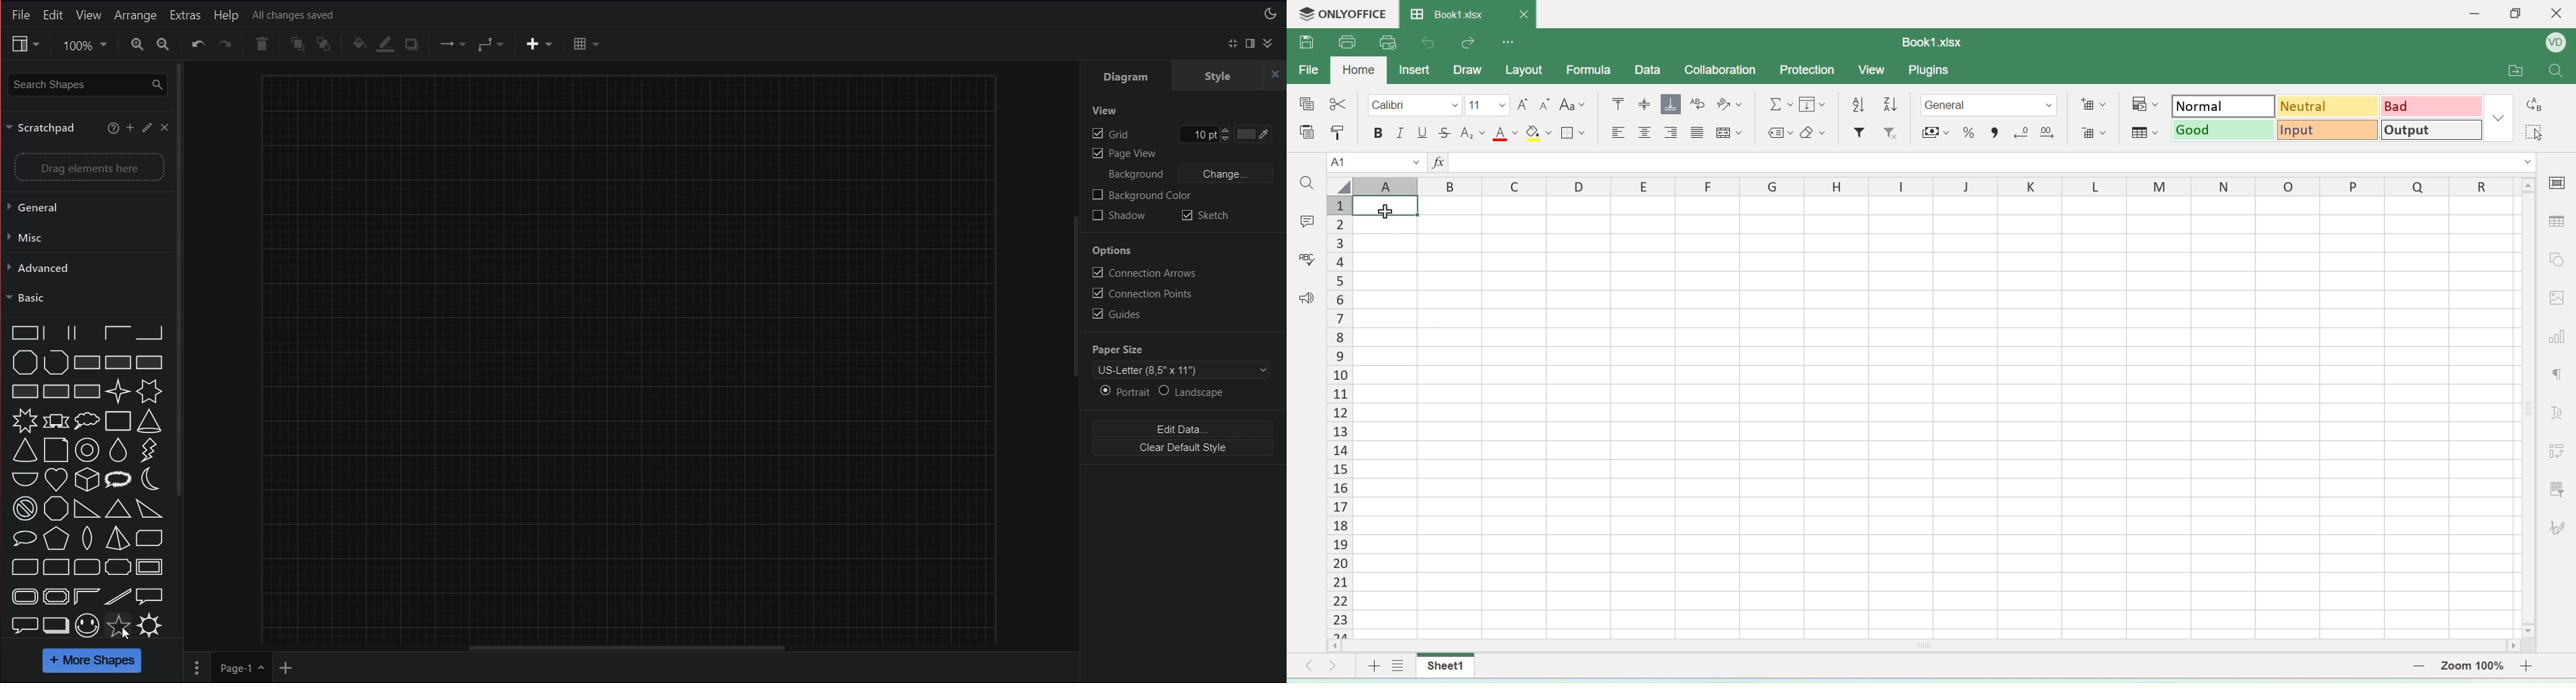 This screenshot has width=2576, height=700. What do you see at coordinates (411, 44) in the screenshot?
I see `Shadow` at bounding box center [411, 44].